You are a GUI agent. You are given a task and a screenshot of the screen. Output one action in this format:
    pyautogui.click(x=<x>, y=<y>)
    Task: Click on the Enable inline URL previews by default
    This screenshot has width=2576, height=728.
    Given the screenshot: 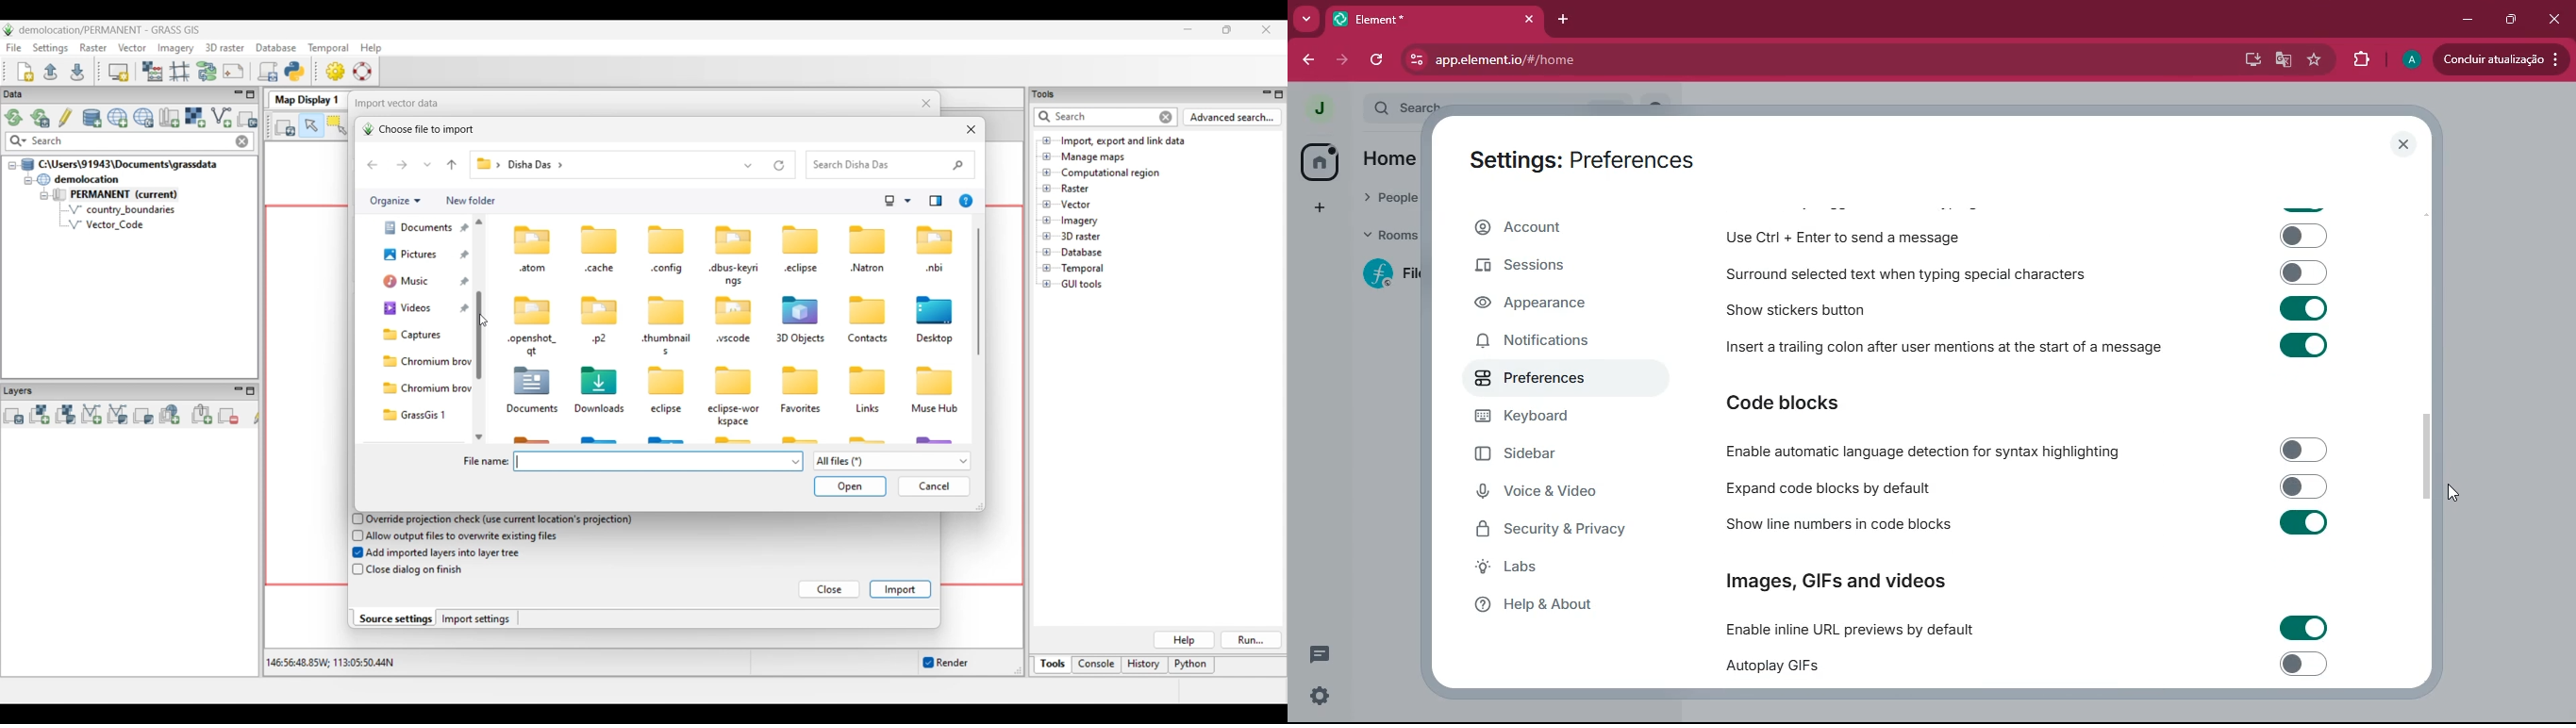 What is the action you would take?
    pyautogui.click(x=2024, y=629)
    